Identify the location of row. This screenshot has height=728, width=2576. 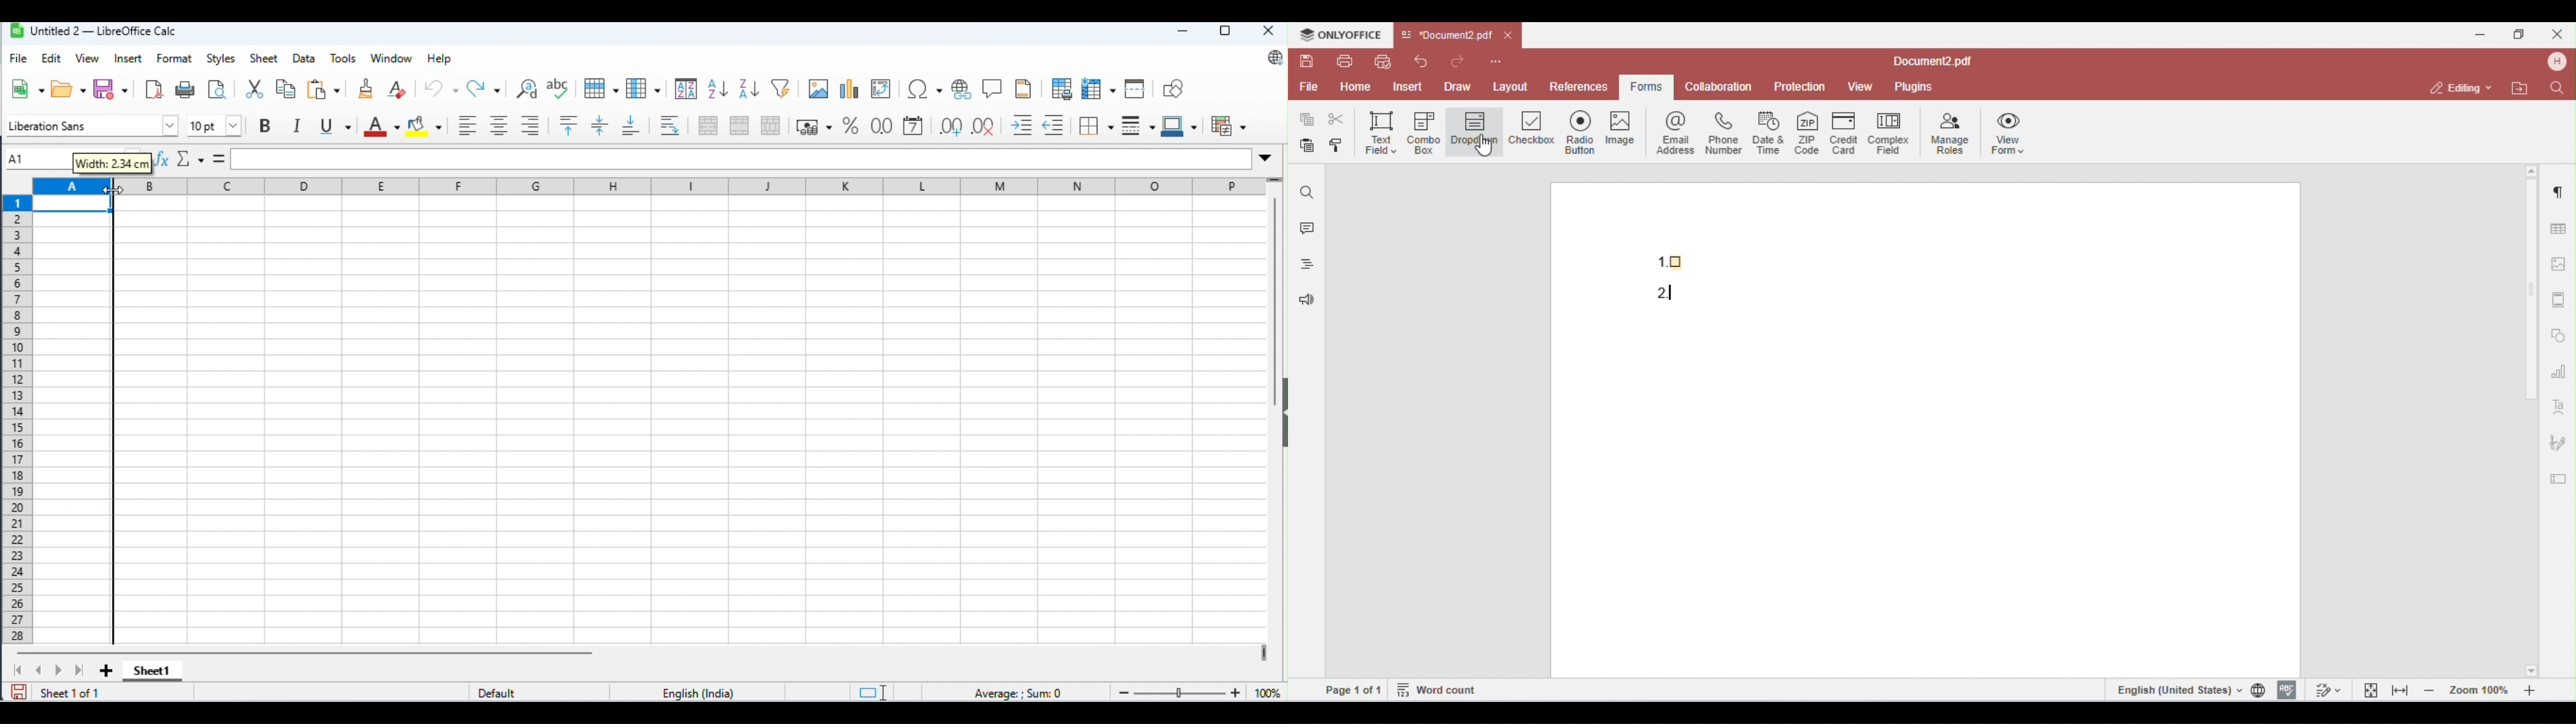
(601, 88).